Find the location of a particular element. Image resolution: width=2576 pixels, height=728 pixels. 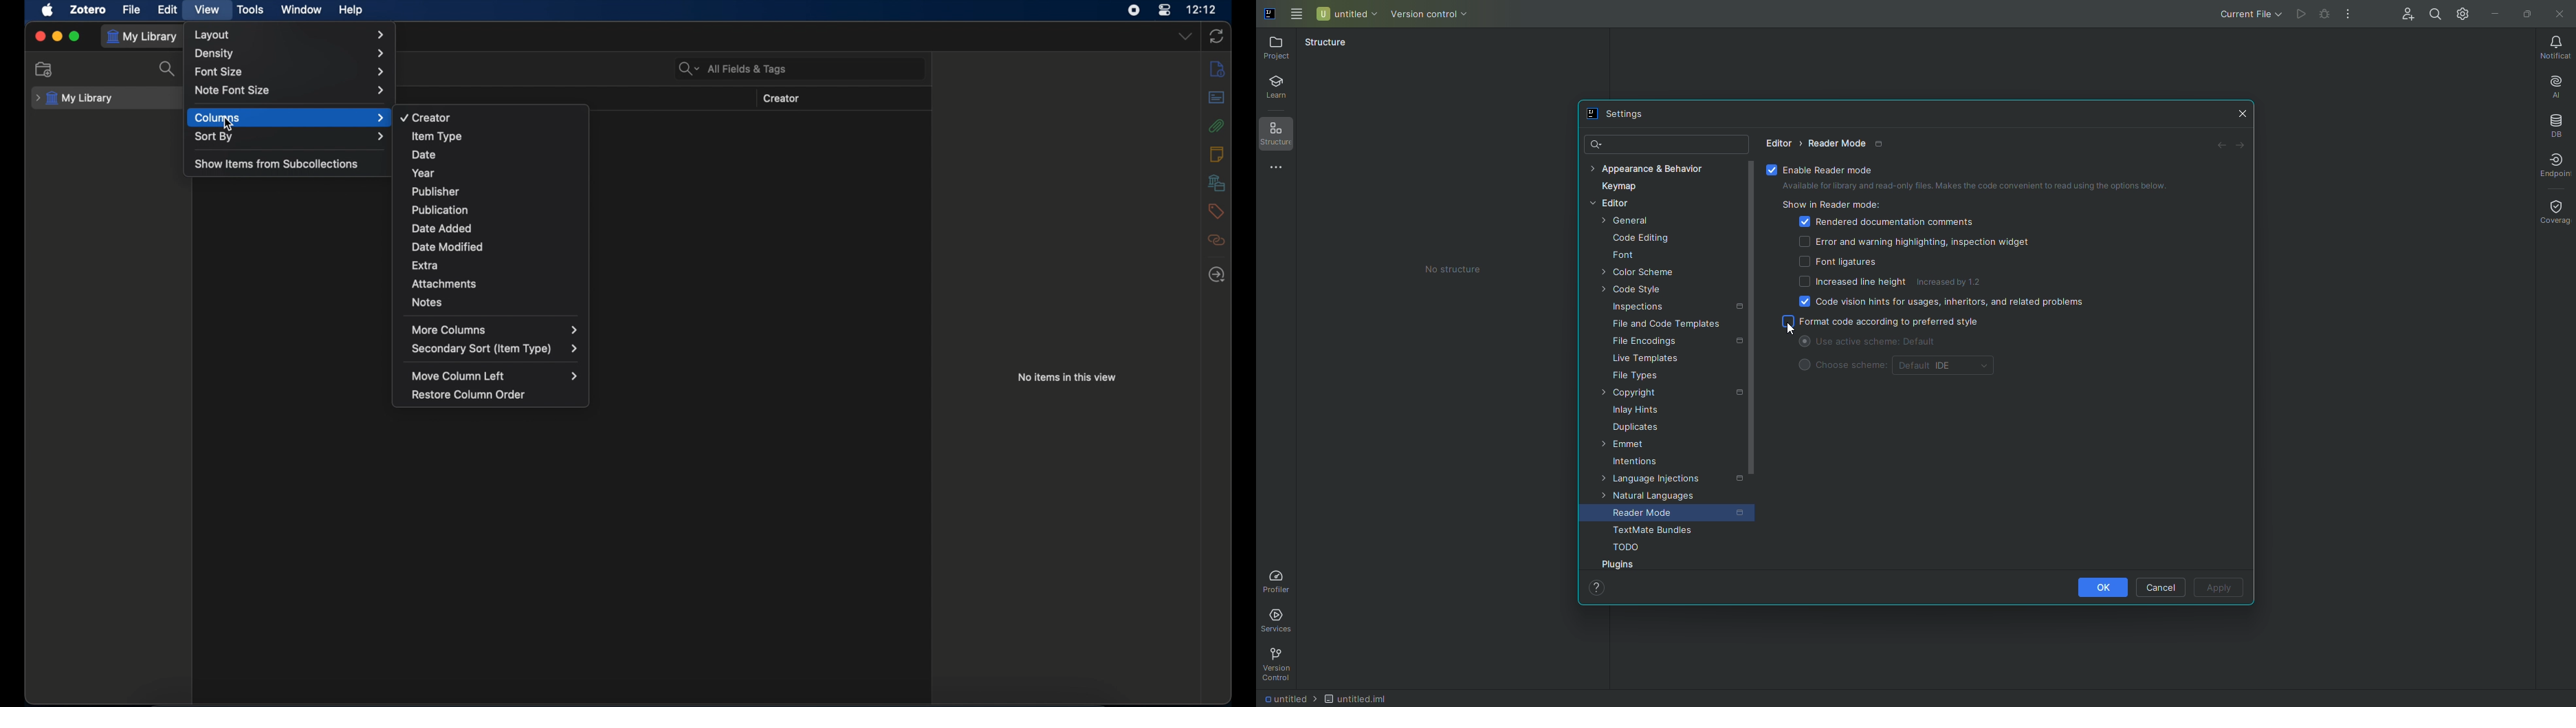

notes is located at coordinates (1216, 153).